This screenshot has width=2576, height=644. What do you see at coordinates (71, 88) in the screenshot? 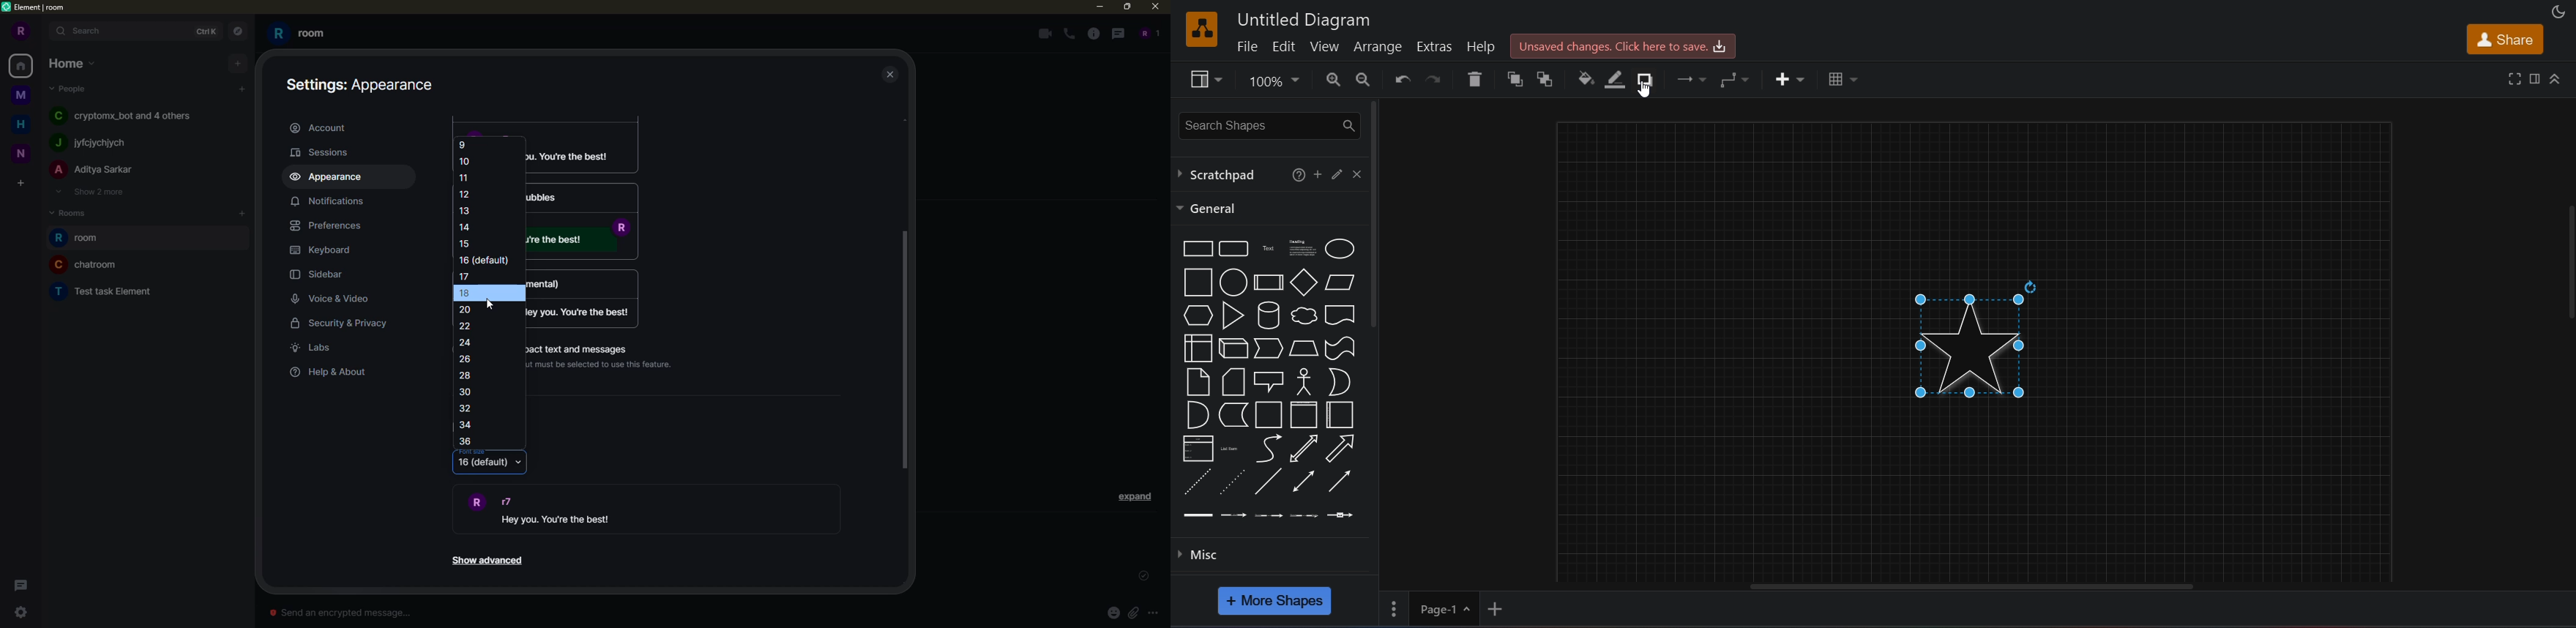
I see `people` at bounding box center [71, 88].